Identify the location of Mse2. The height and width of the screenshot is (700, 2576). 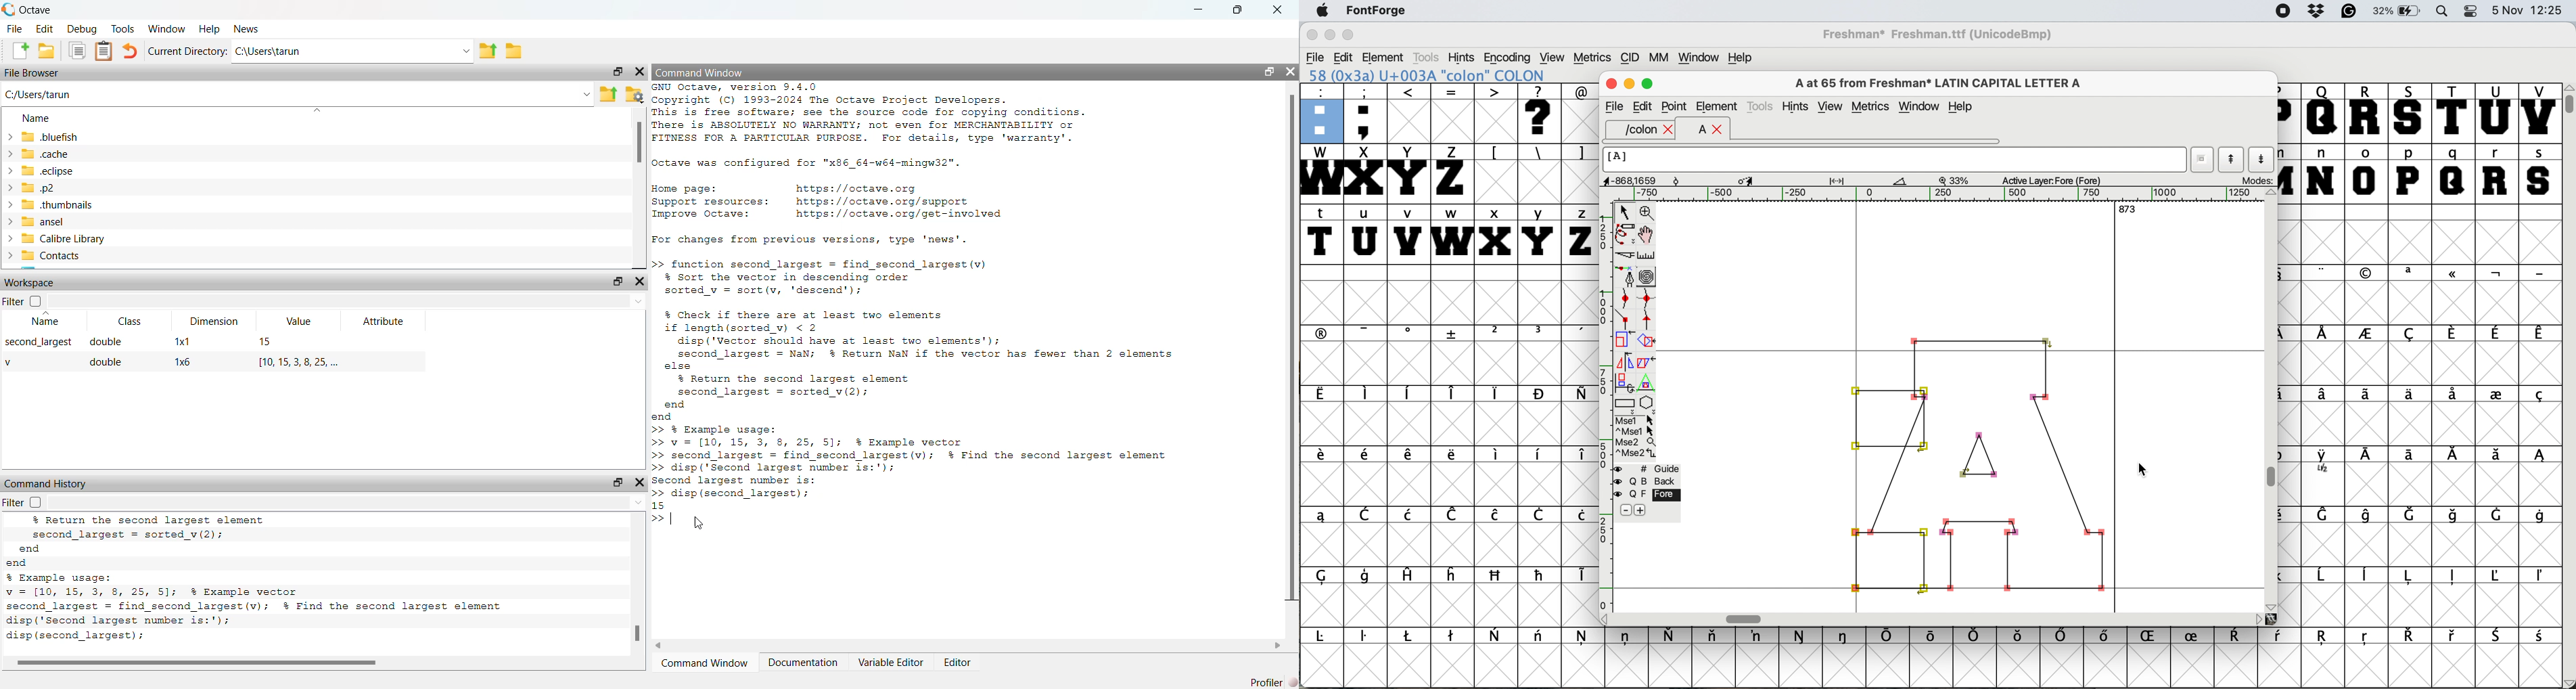
(1636, 440).